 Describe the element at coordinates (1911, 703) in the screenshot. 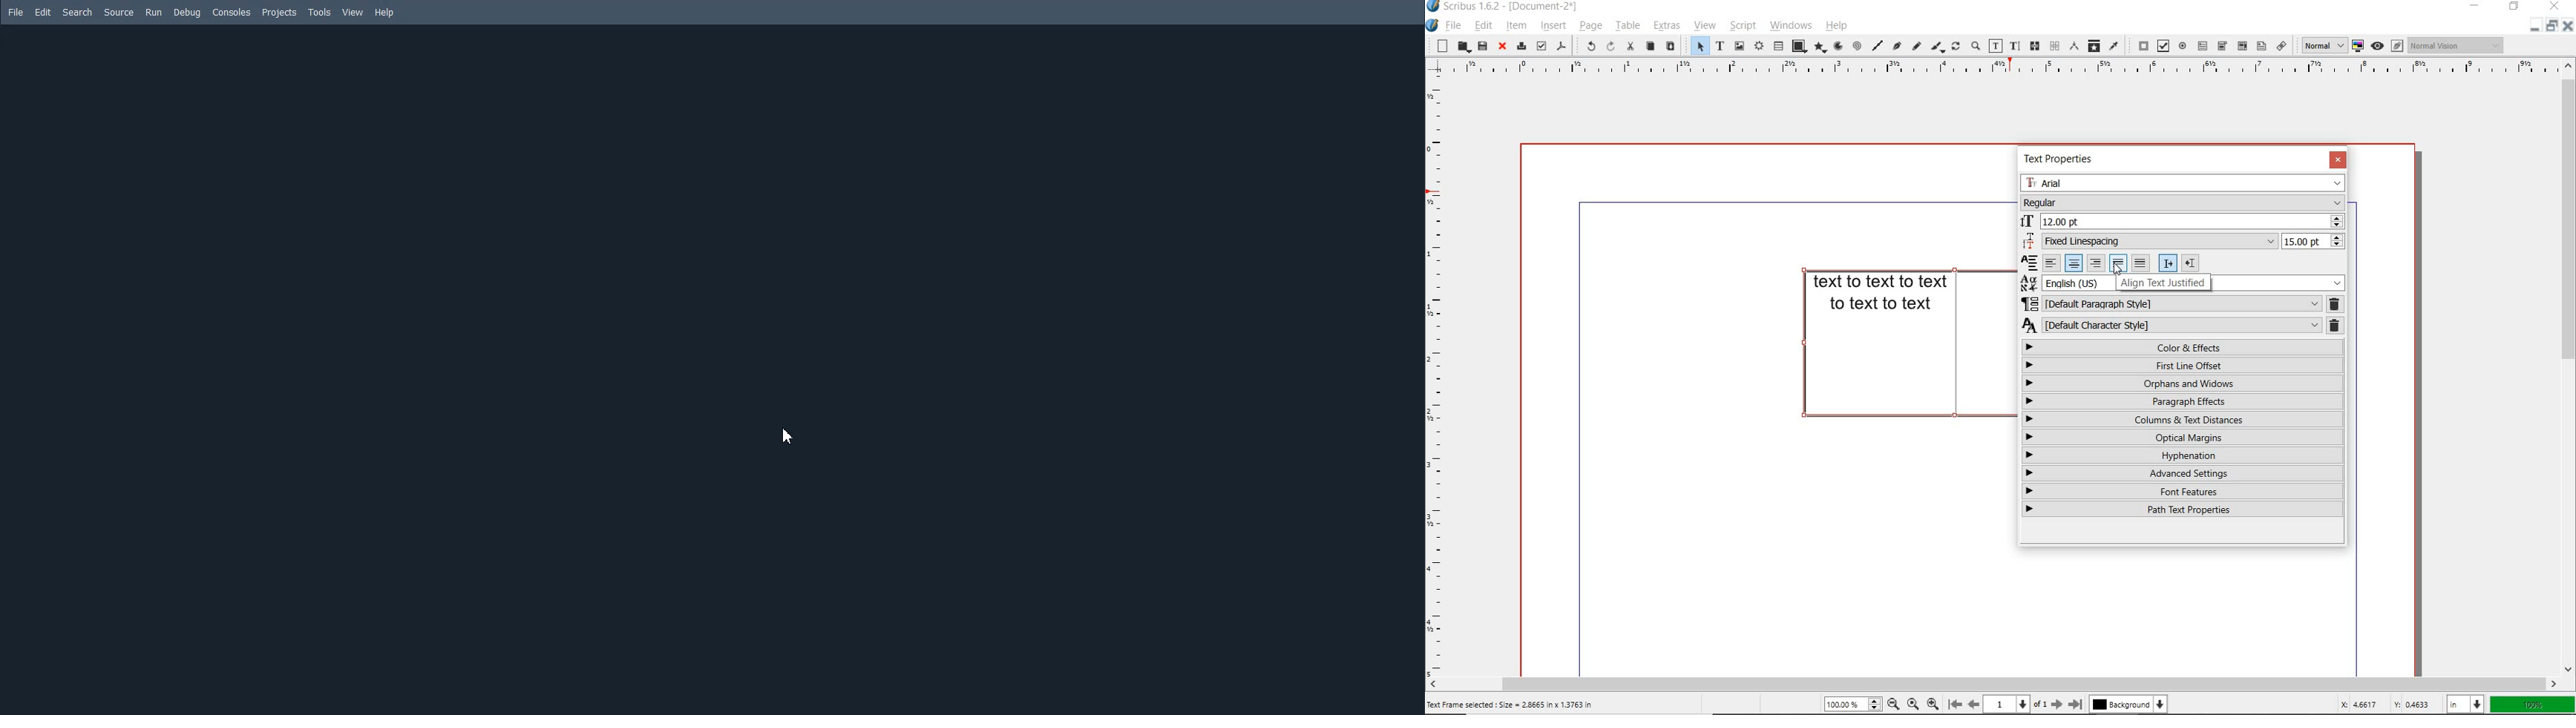

I see `default zoom` at that location.